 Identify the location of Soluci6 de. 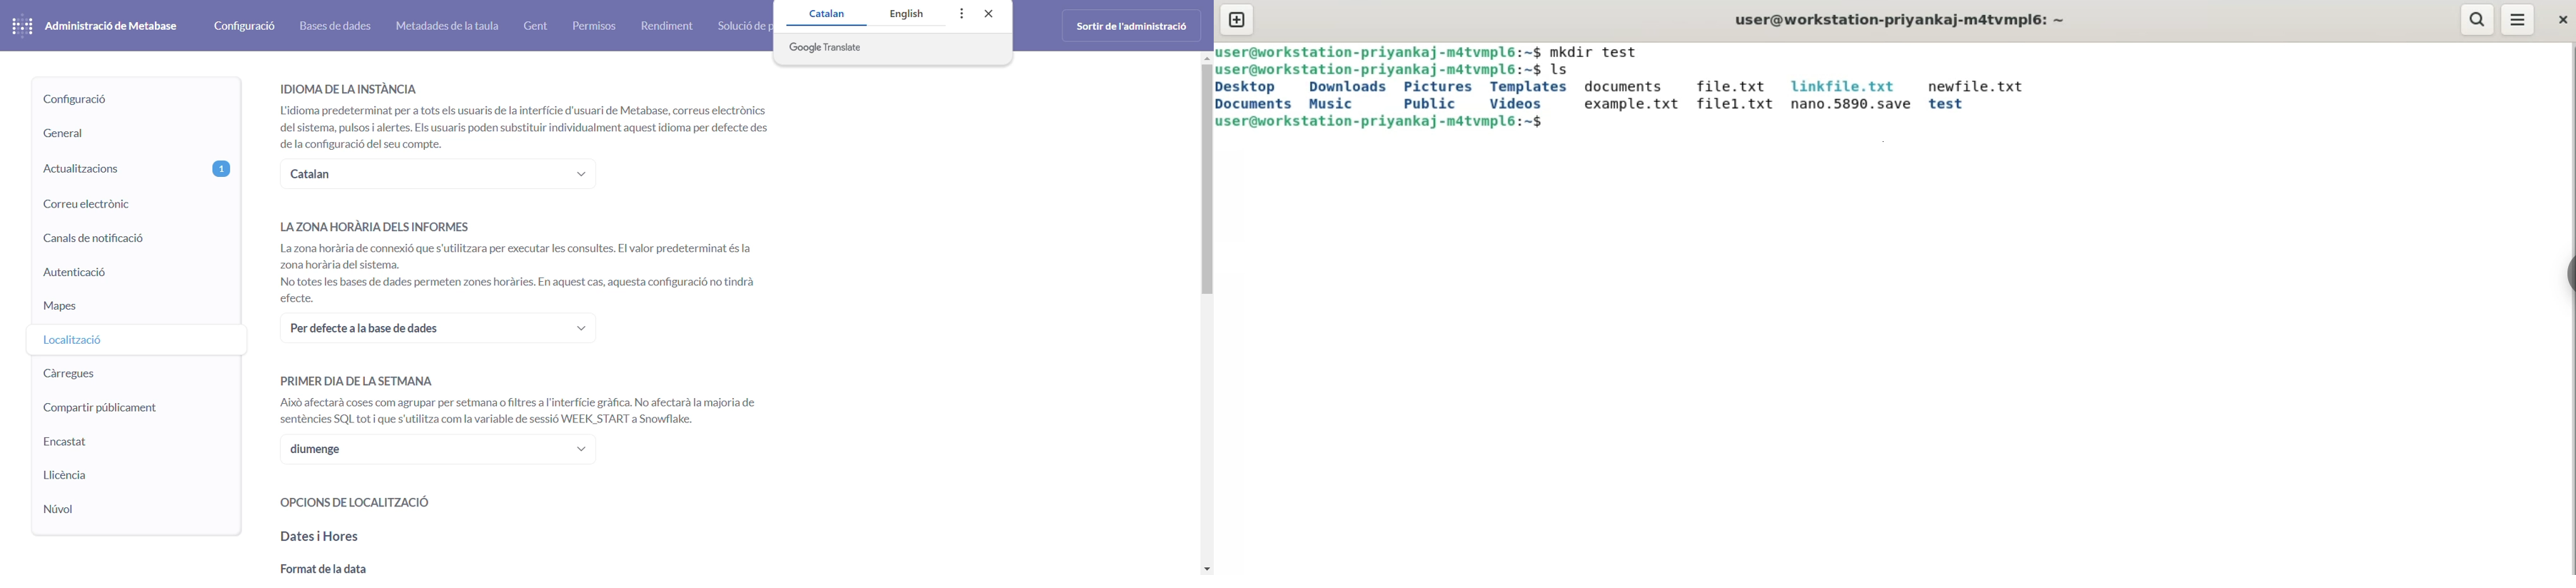
(744, 26).